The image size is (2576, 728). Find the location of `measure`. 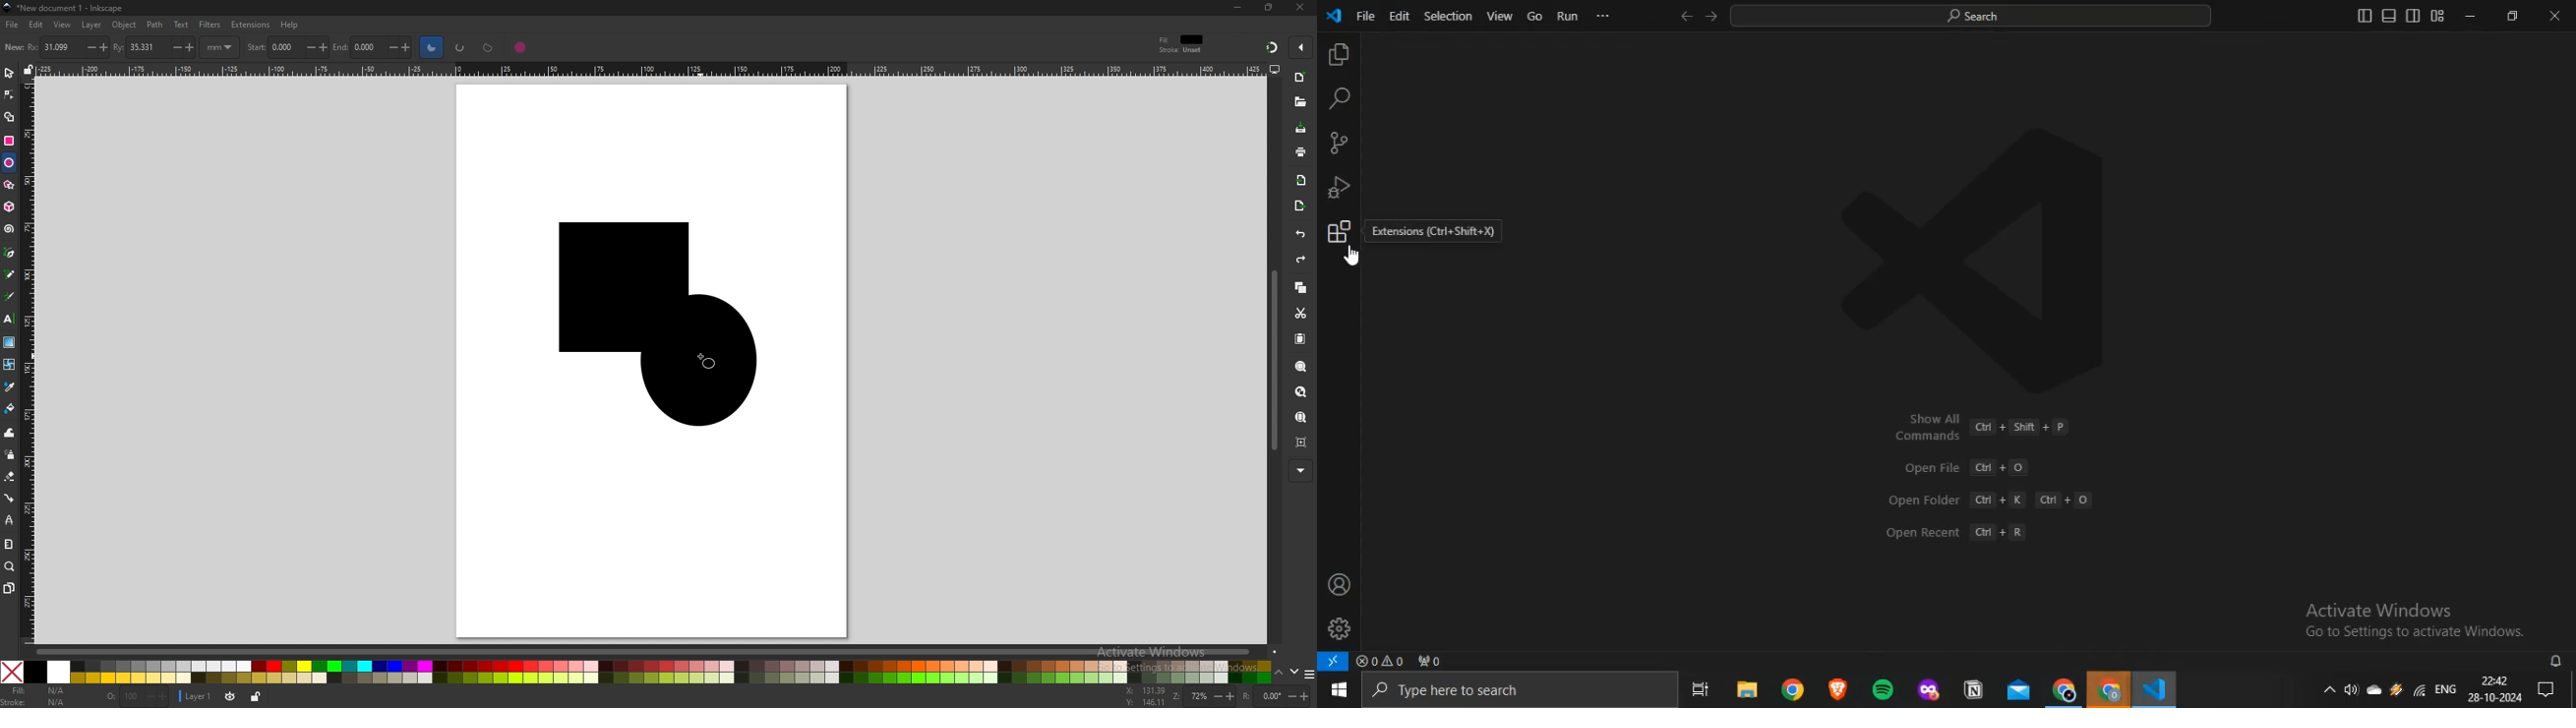

measure is located at coordinates (10, 545).